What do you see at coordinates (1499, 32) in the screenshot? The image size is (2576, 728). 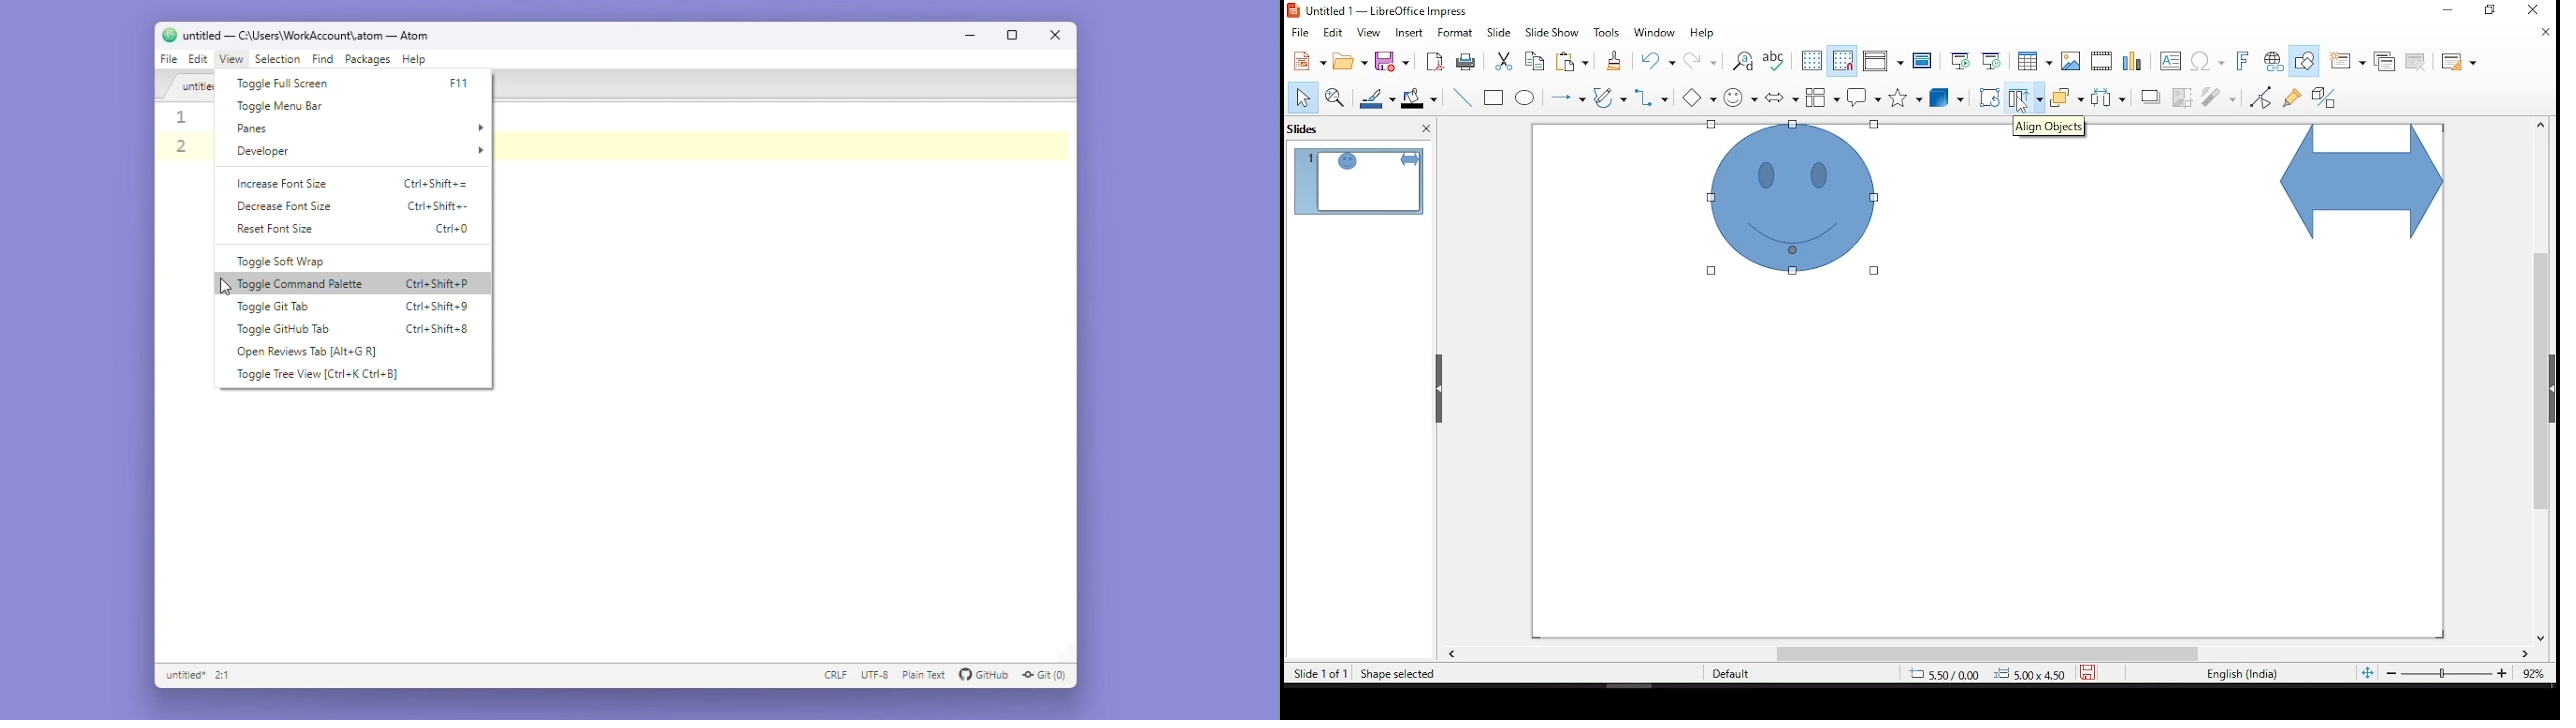 I see `slide` at bounding box center [1499, 32].